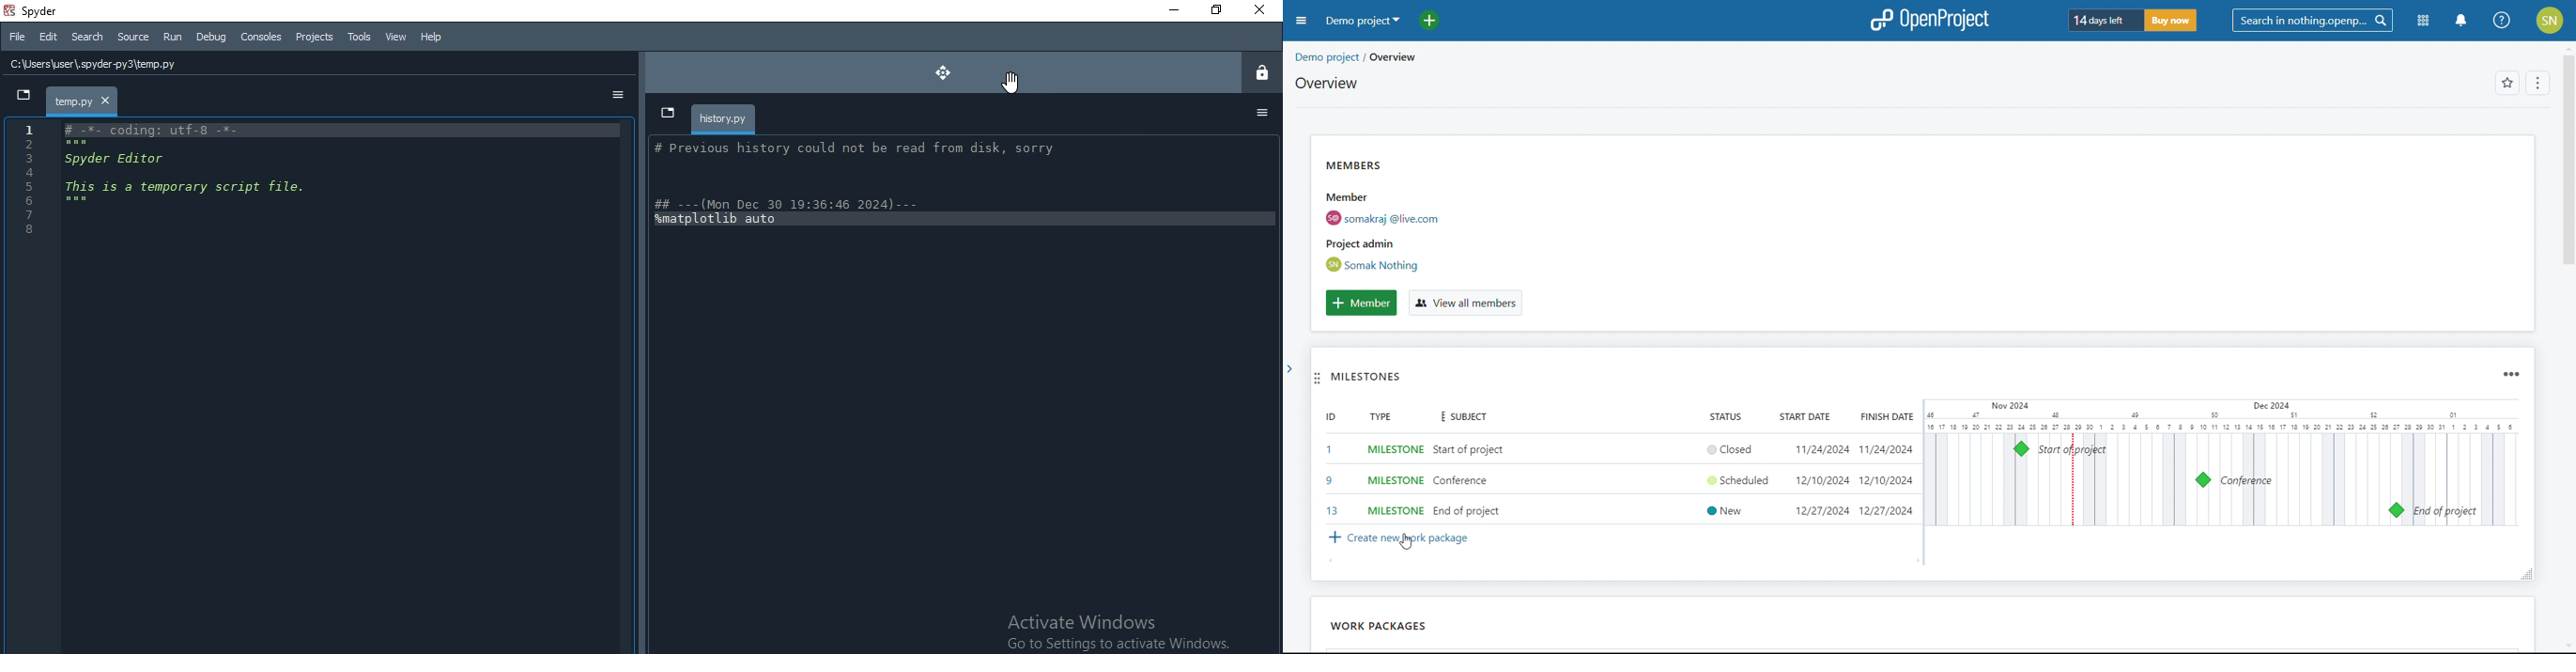 Image resolution: width=2576 pixels, height=672 pixels. What do you see at coordinates (1170, 8) in the screenshot?
I see `Minimise` at bounding box center [1170, 8].